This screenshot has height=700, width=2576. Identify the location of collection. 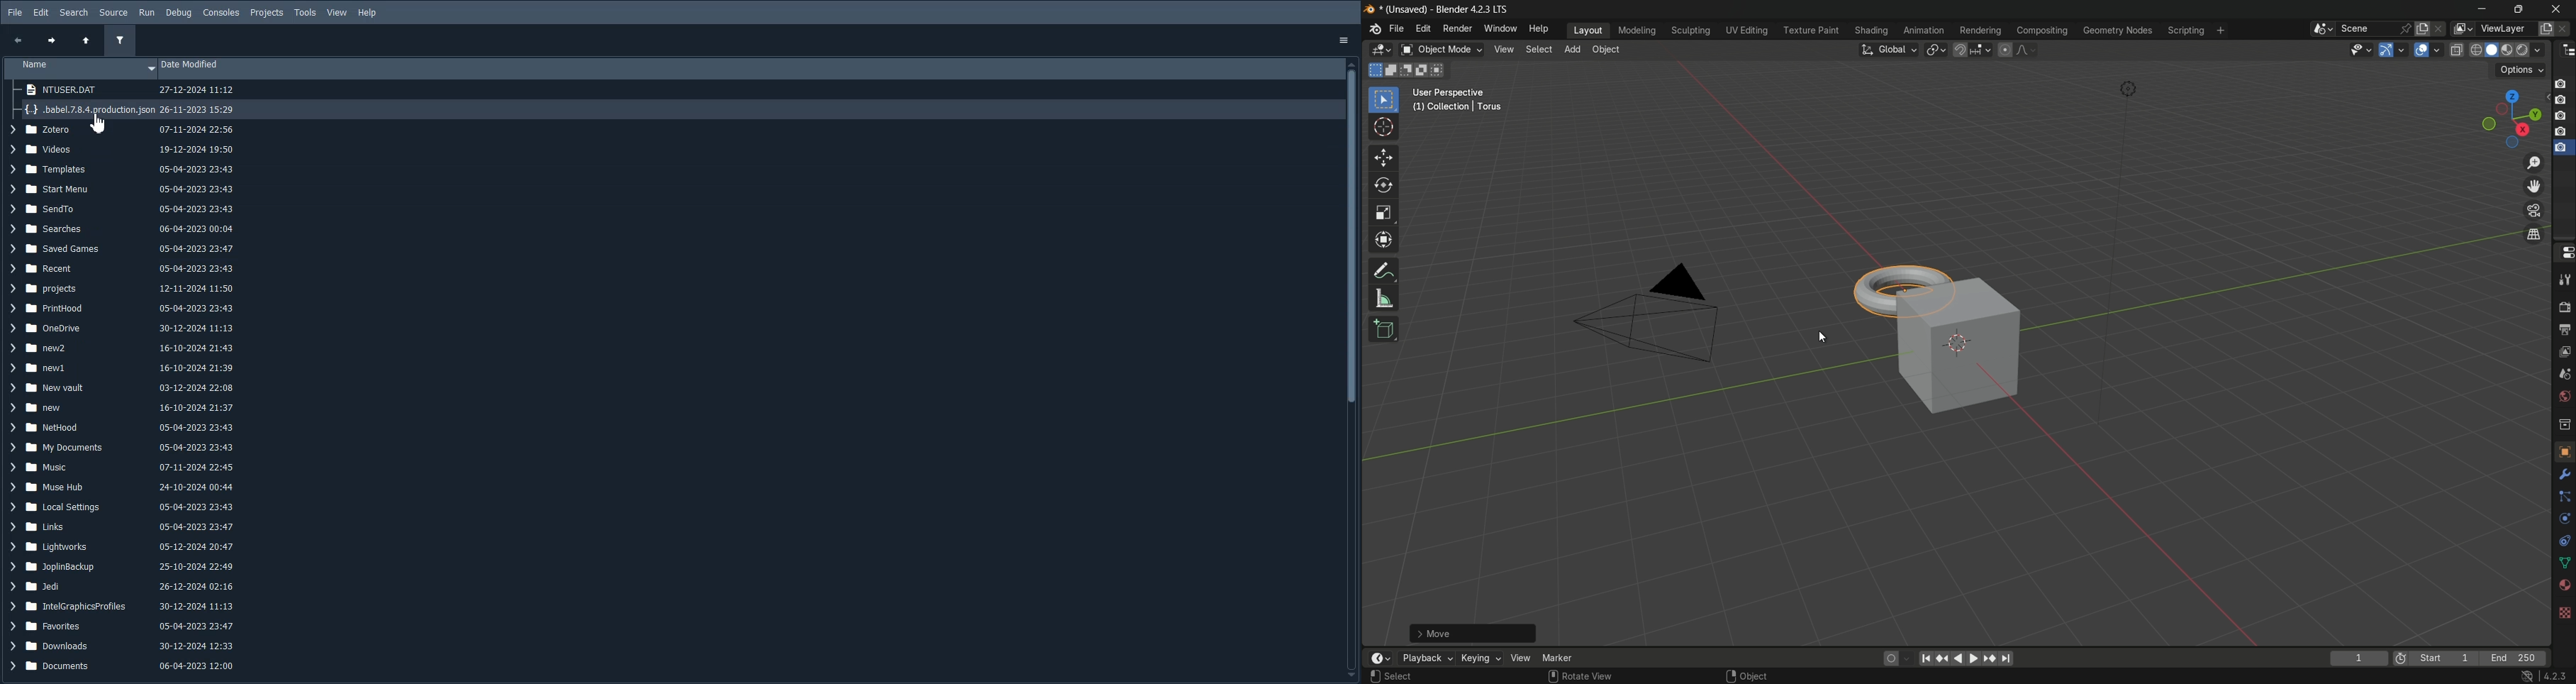
(2564, 424).